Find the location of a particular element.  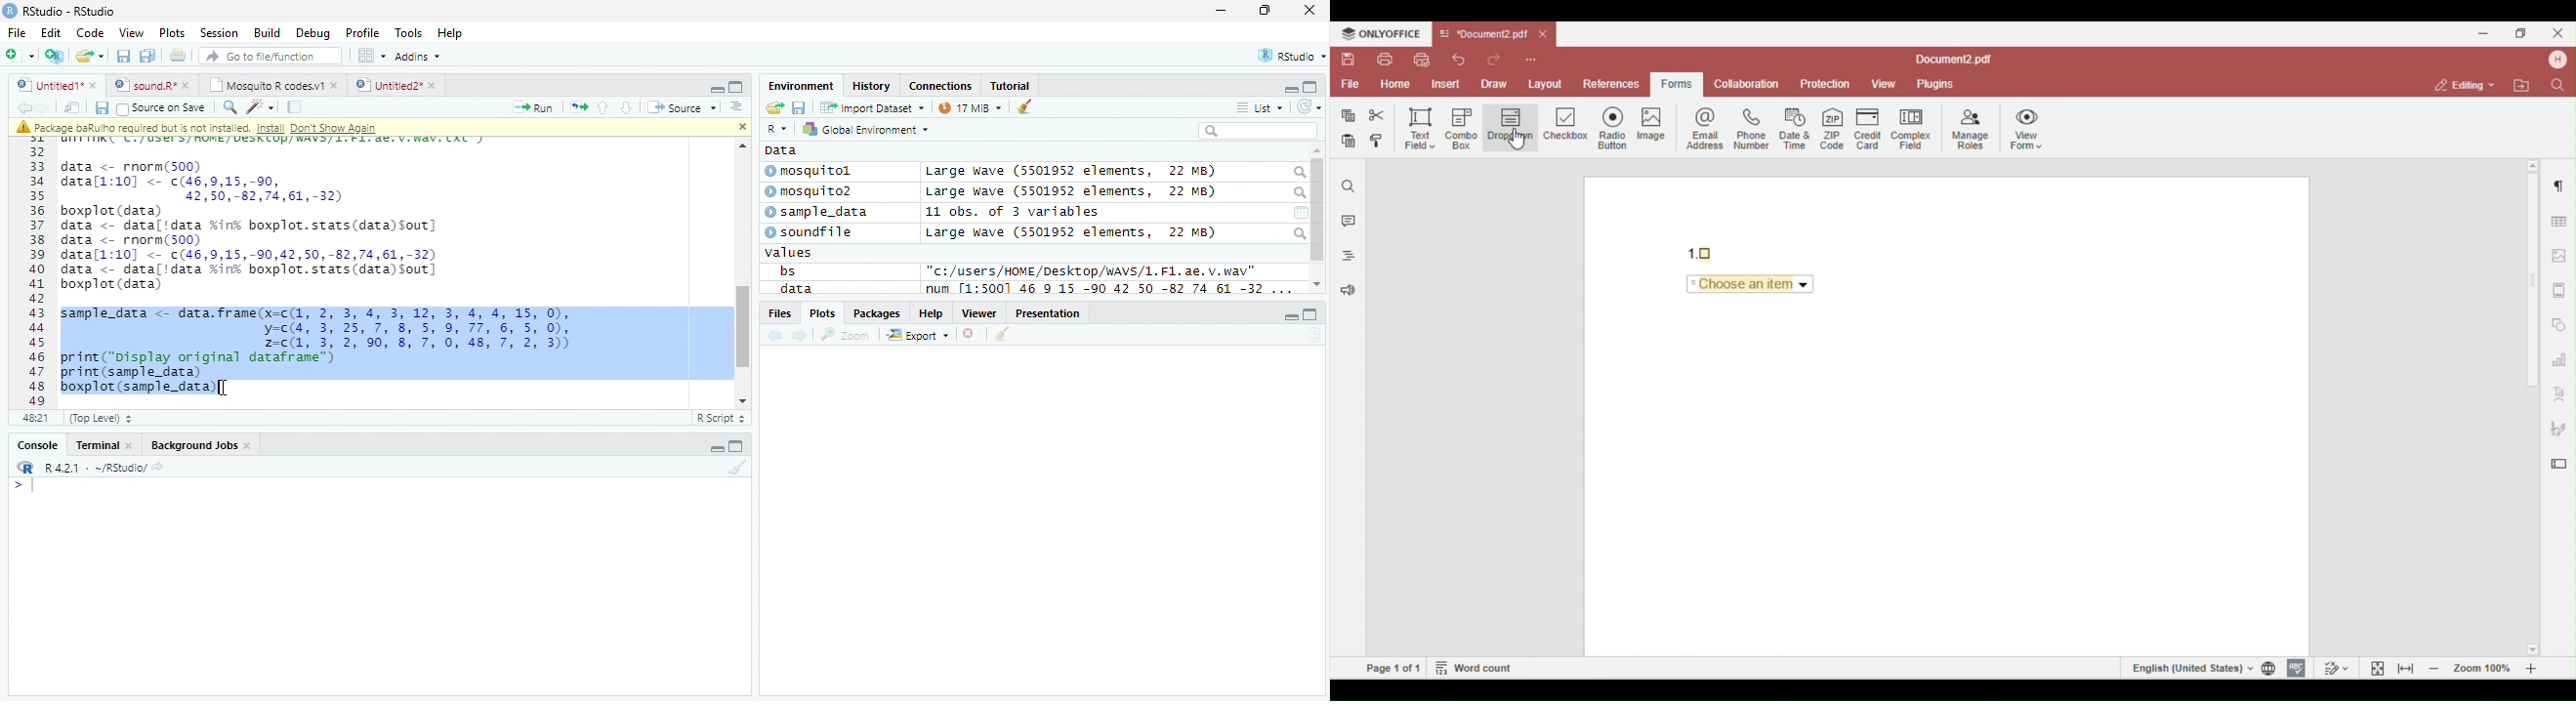

soundfile is located at coordinates (810, 232).